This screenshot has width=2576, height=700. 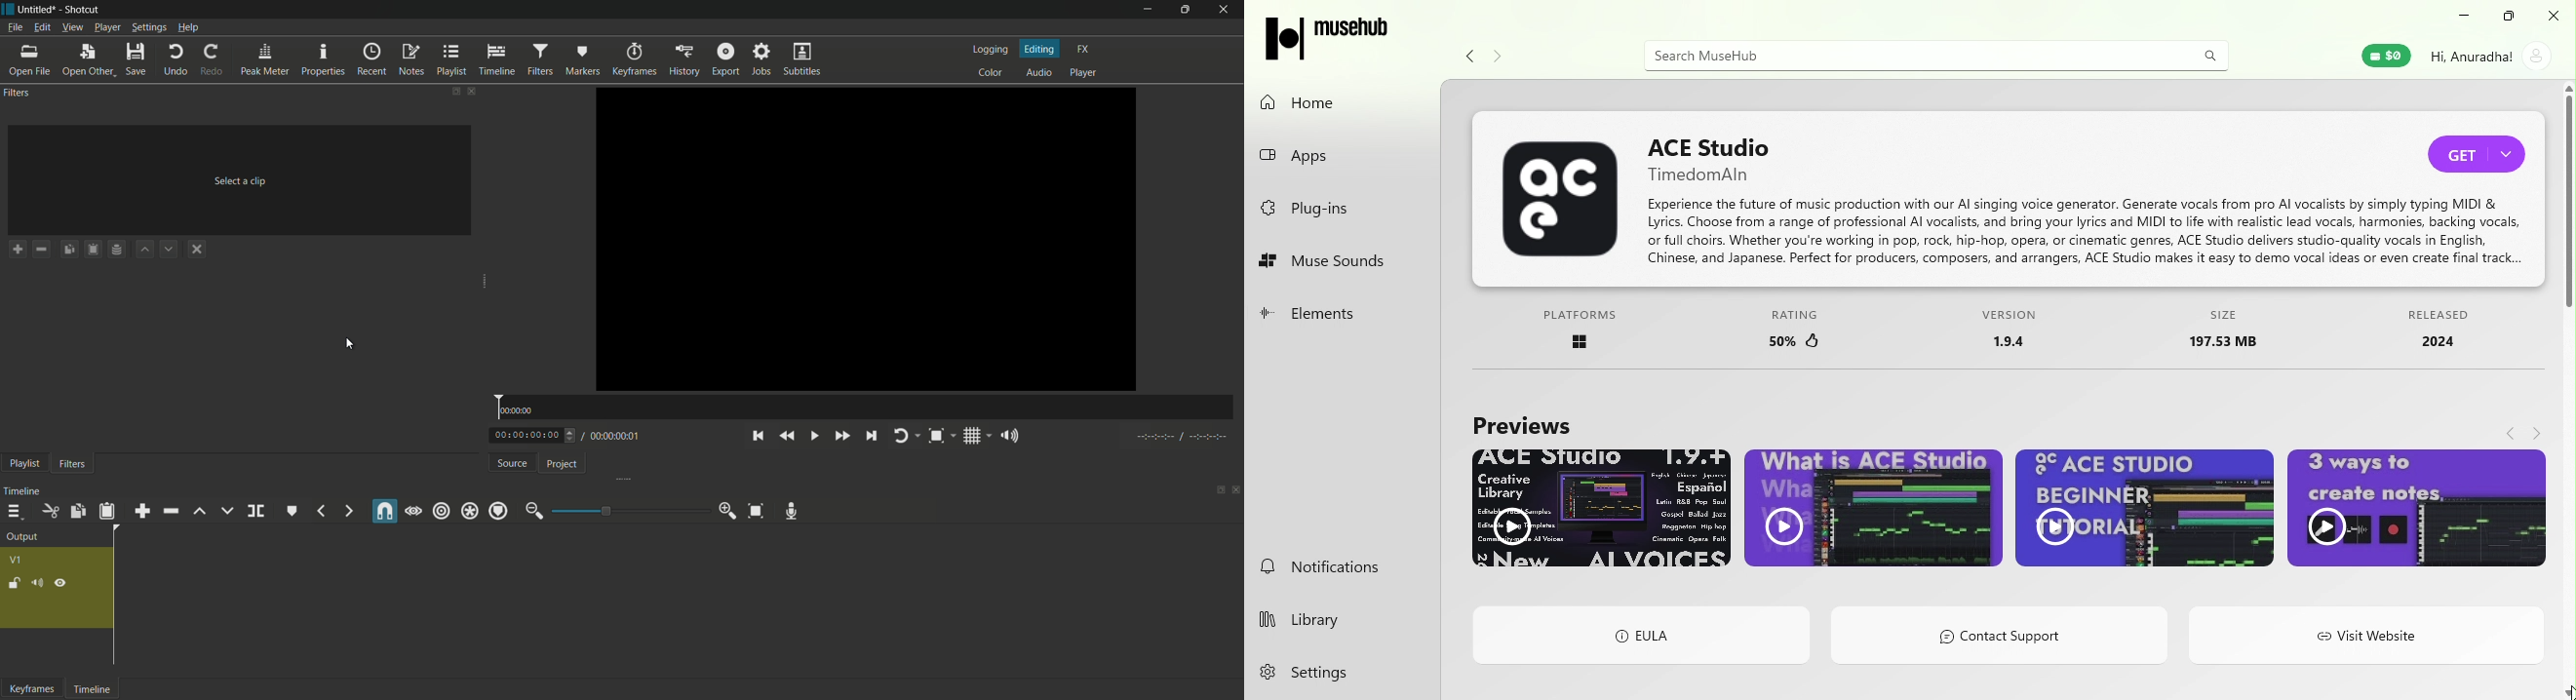 What do you see at coordinates (1582, 335) in the screenshot?
I see `Platforms` at bounding box center [1582, 335].